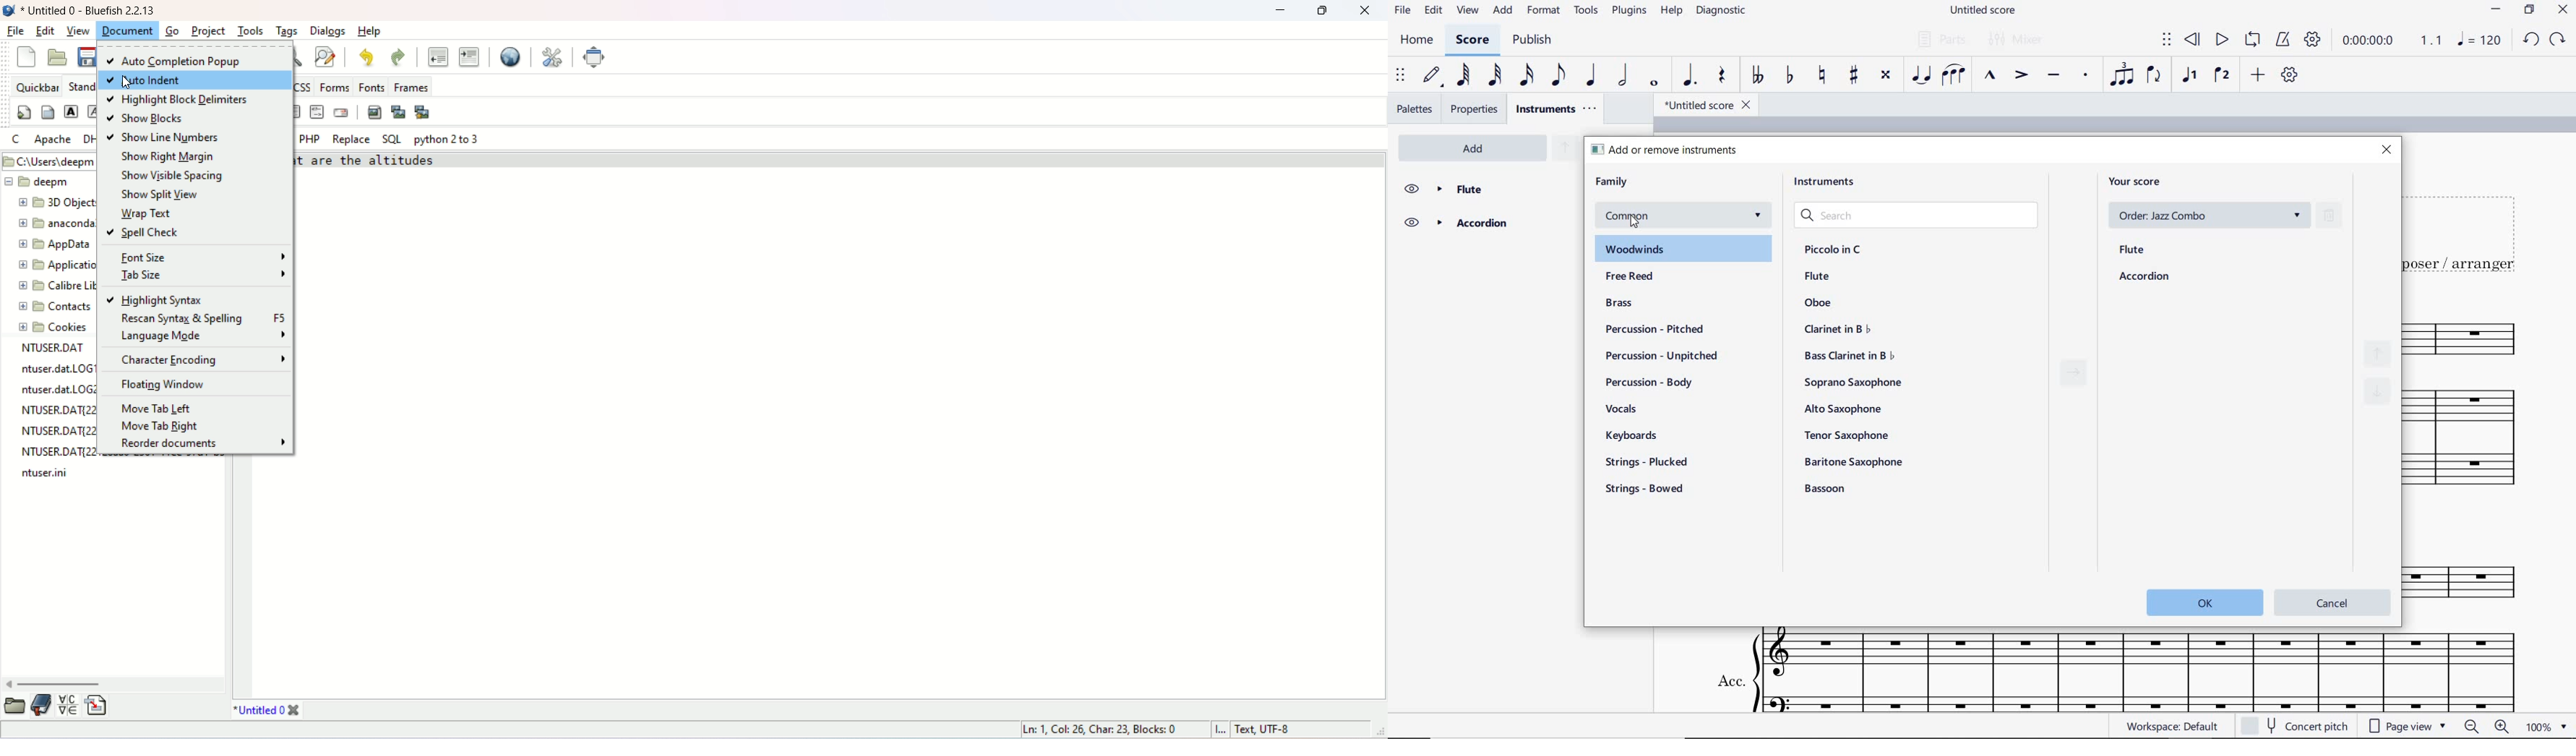 Image resolution: width=2576 pixels, height=756 pixels. What do you see at coordinates (340, 114) in the screenshot?
I see `email` at bounding box center [340, 114].